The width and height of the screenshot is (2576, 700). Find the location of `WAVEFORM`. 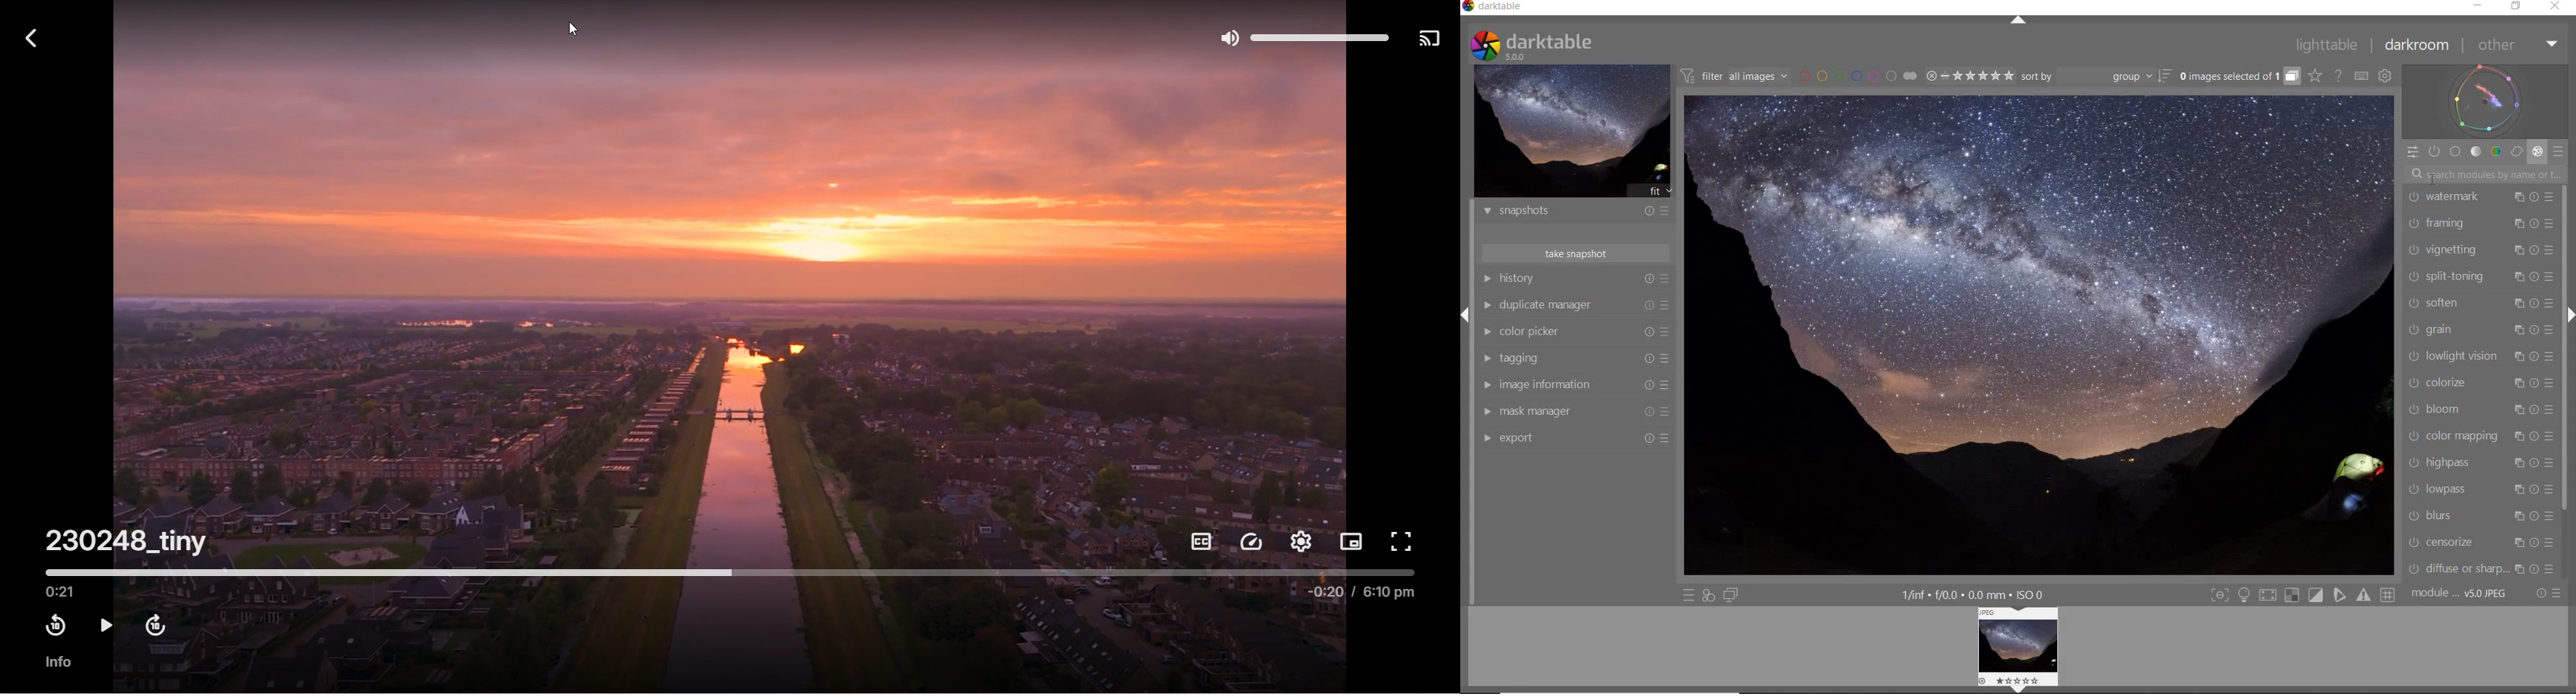

WAVEFORM is located at coordinates (2486, 100).